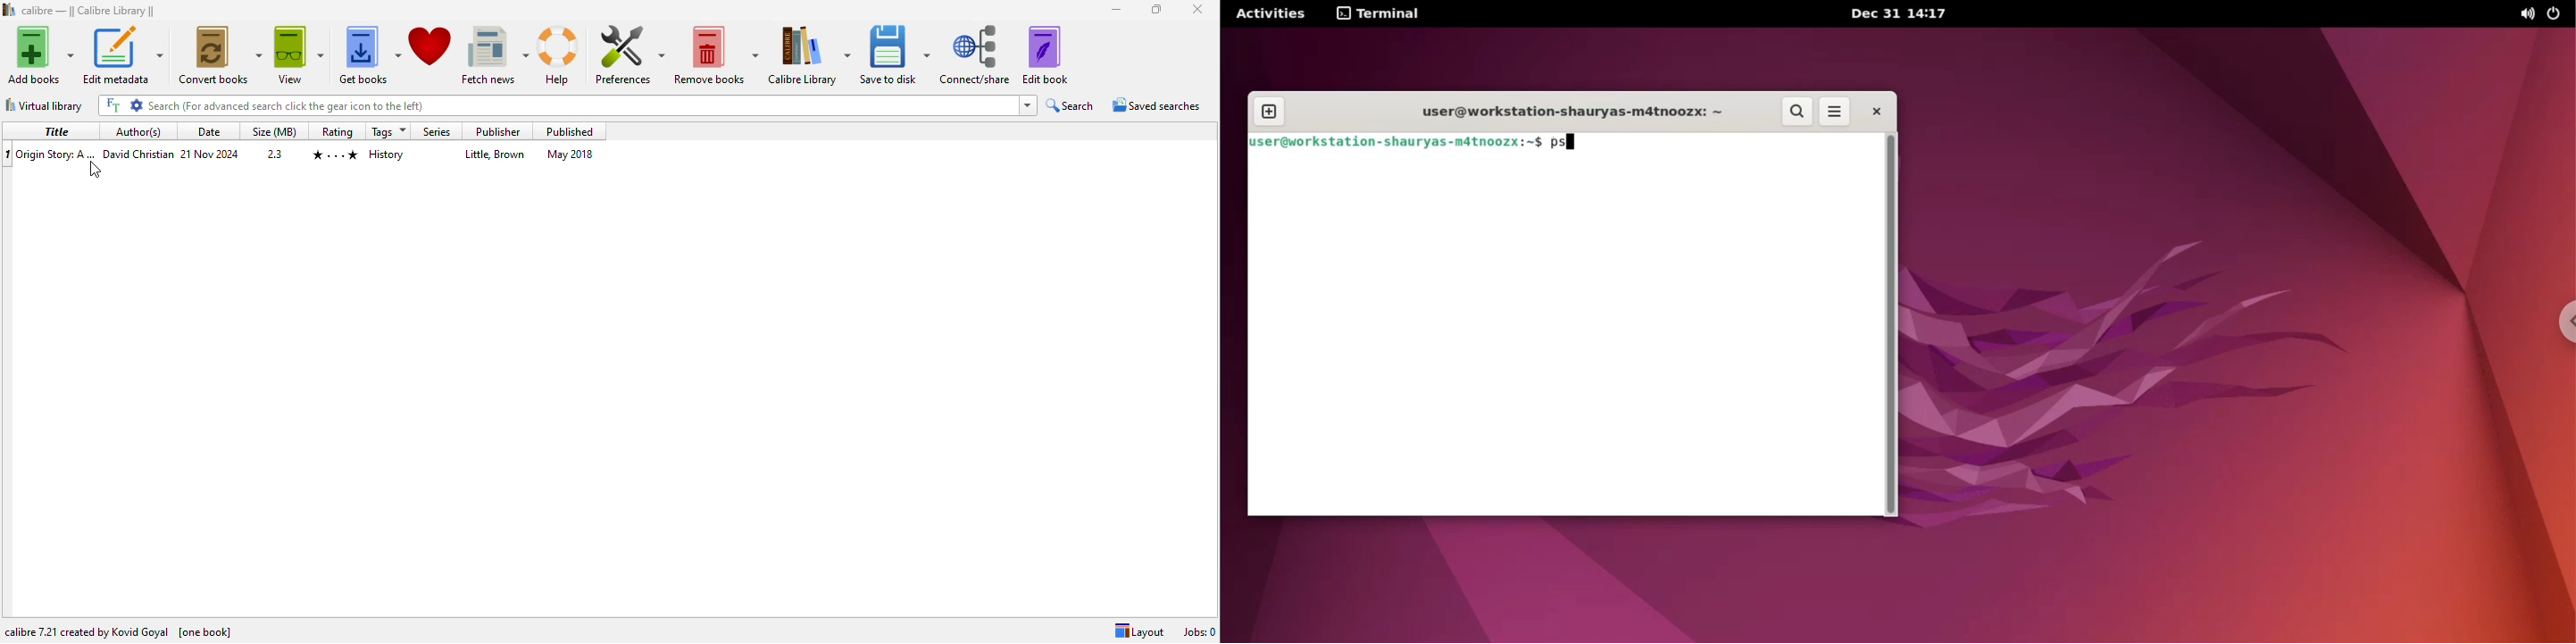 Image resolution: width=2576 pixels, height=644 pixels. What do you see at coordinates (437, 132) in the screenshot?
I see `series` at bounding box center [437, 132].